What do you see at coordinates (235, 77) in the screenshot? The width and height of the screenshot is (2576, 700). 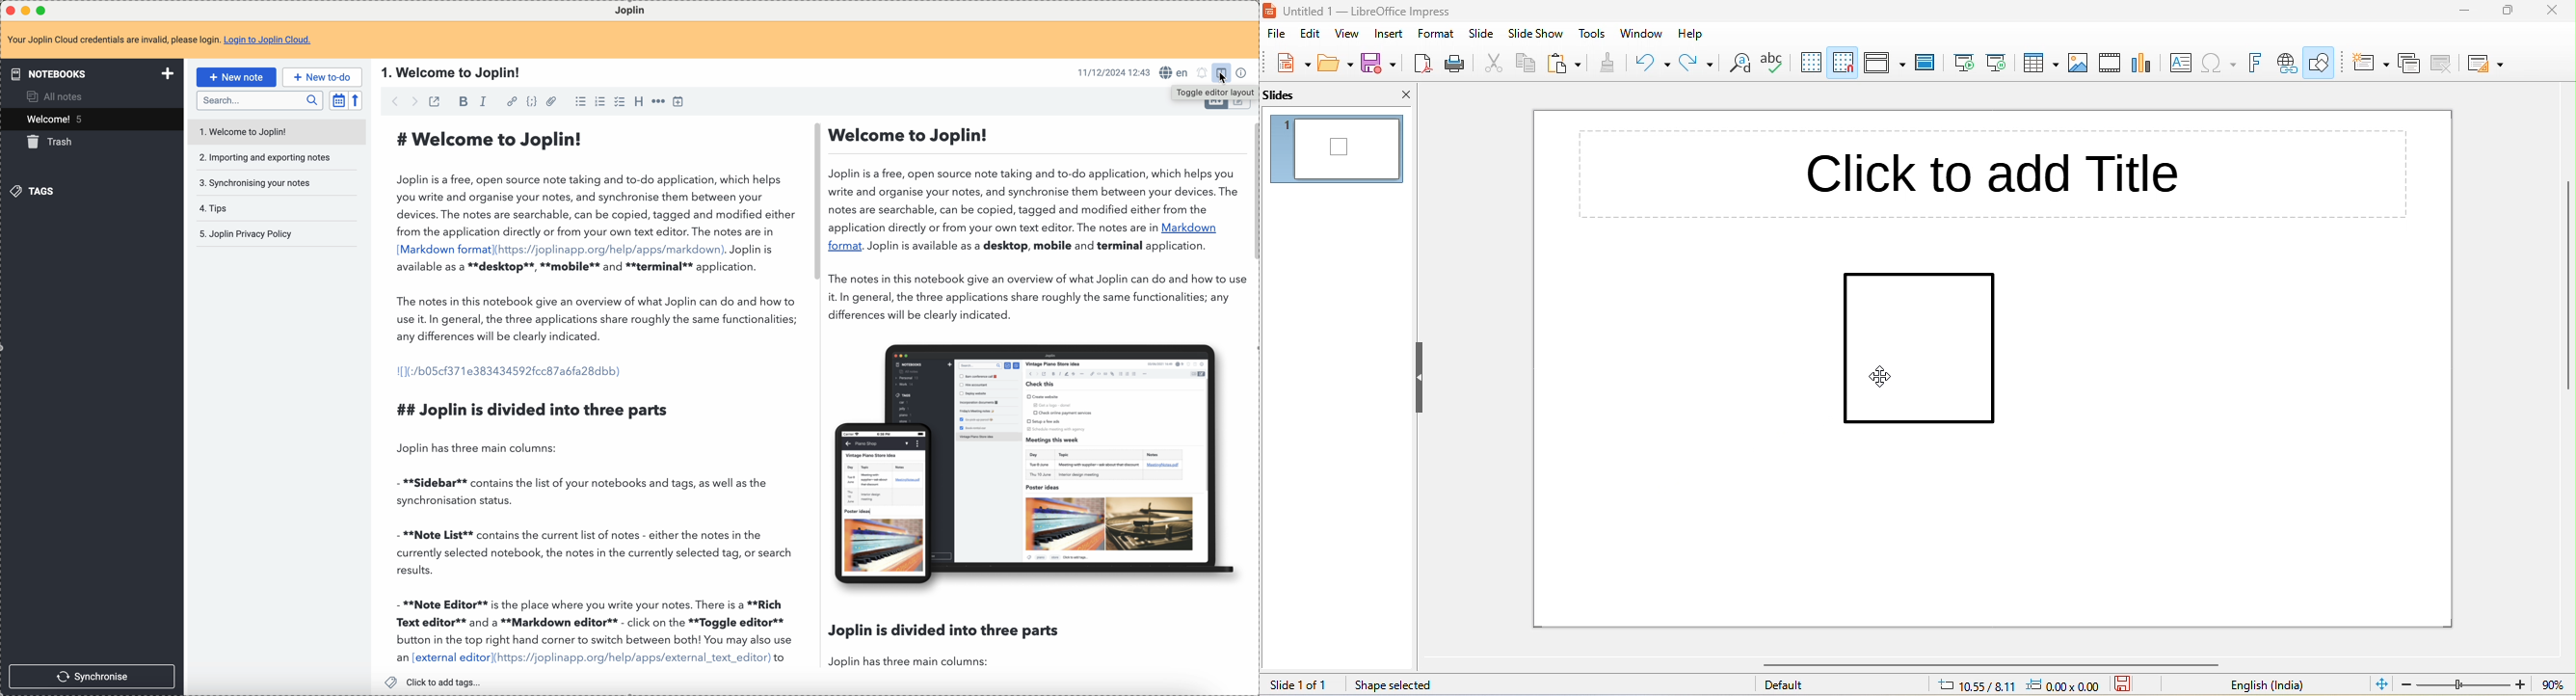 I see `new note` at bounding box center [235, 77].